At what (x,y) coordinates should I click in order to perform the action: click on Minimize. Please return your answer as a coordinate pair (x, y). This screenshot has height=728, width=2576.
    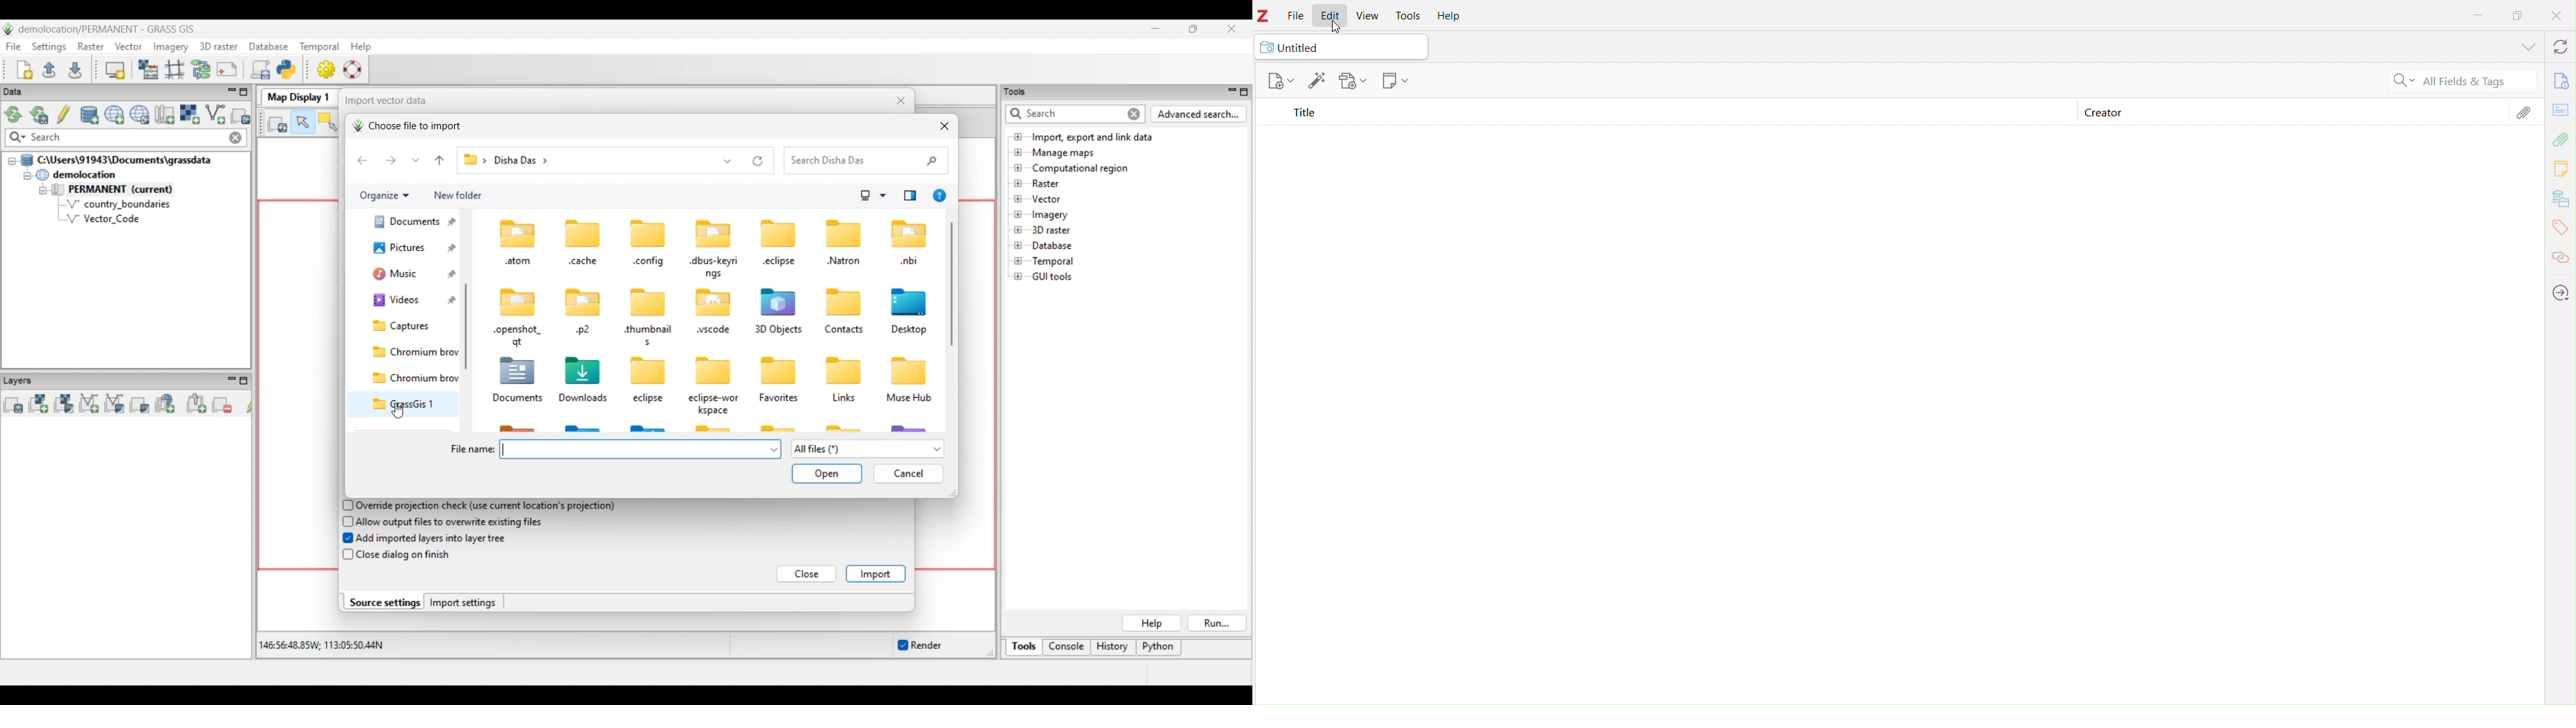
    Looking at the image, I should click on (2480, 17).